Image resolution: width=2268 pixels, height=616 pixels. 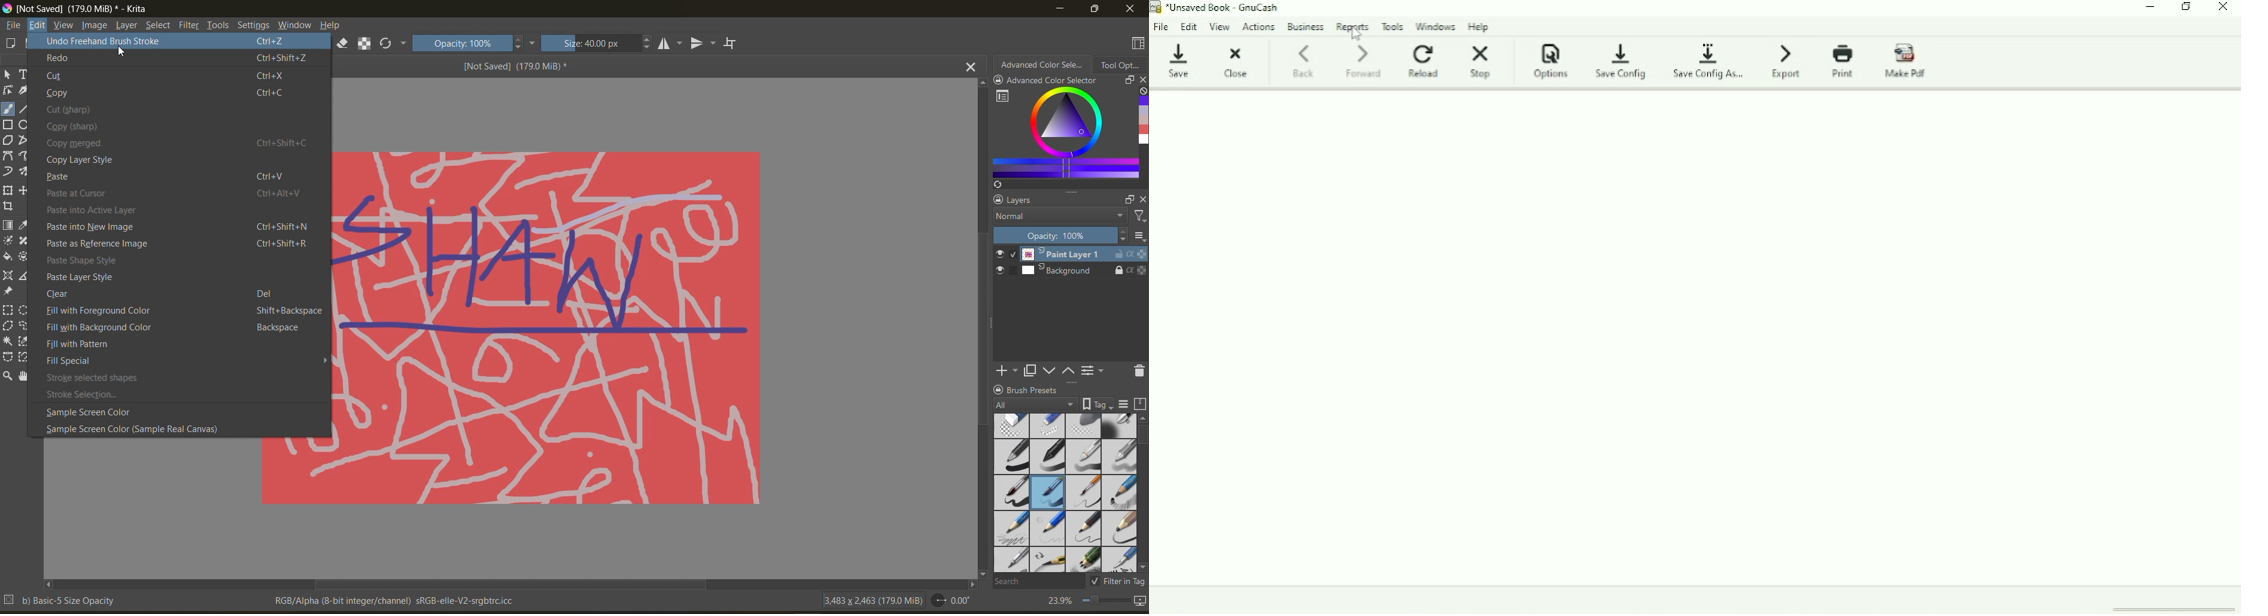 What do you see at coordinates (1123, 65) in the screenshot?
I see `tool options` at bounding box center [1123, 65].